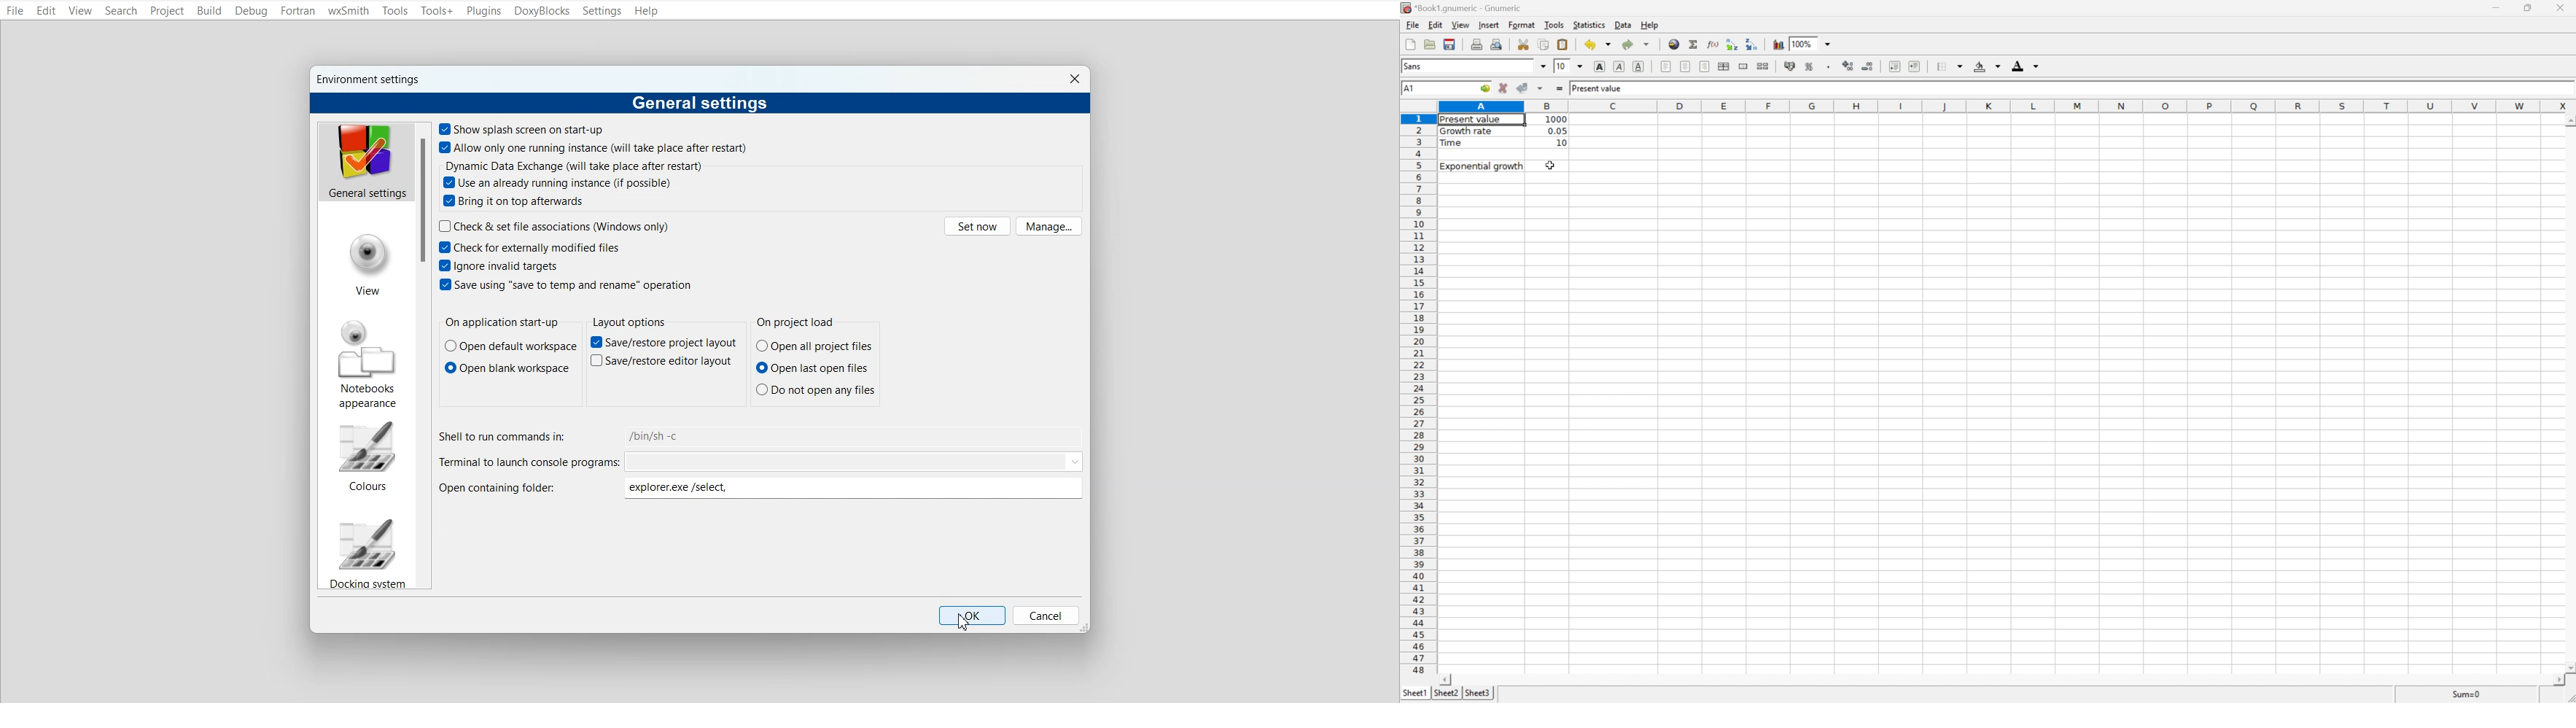 This screenshot has height=728, width=2576. Describe the element at coordinates (1804, 44) in the screenshot. I see `100%` at that location.